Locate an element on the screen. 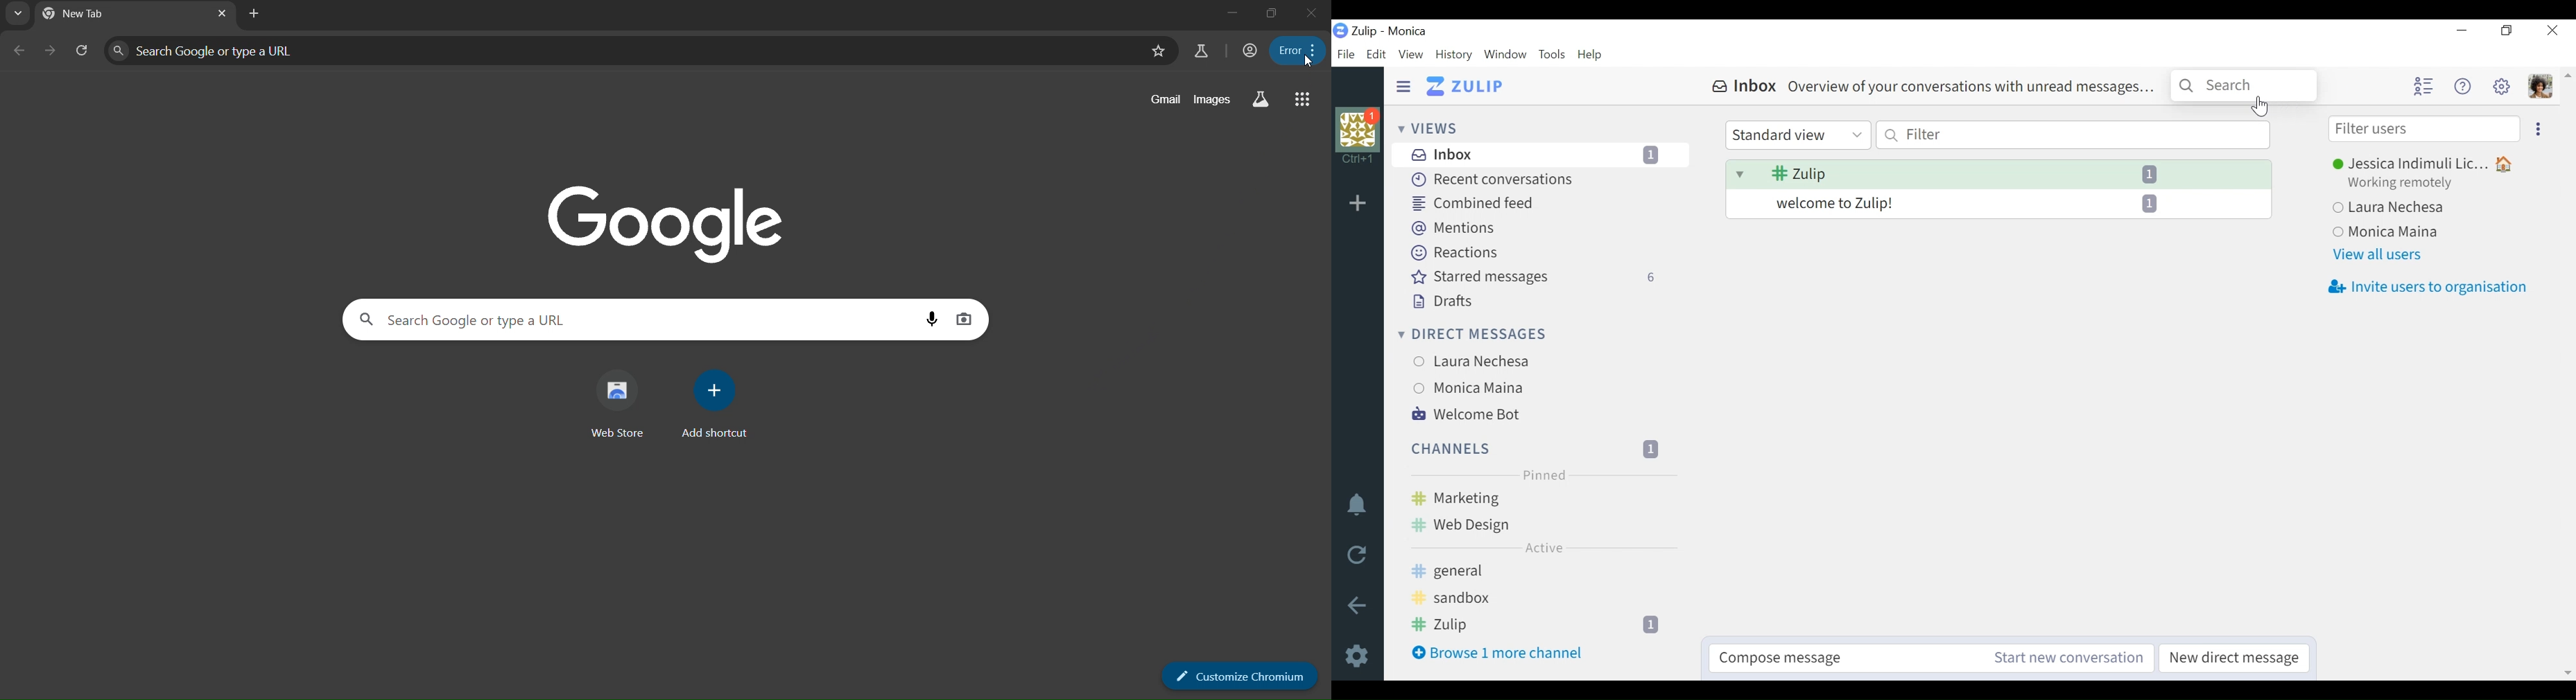 Image resolution: width=2576 pixels, height=700 pixels. new tab is located at coordinates (253, 15).